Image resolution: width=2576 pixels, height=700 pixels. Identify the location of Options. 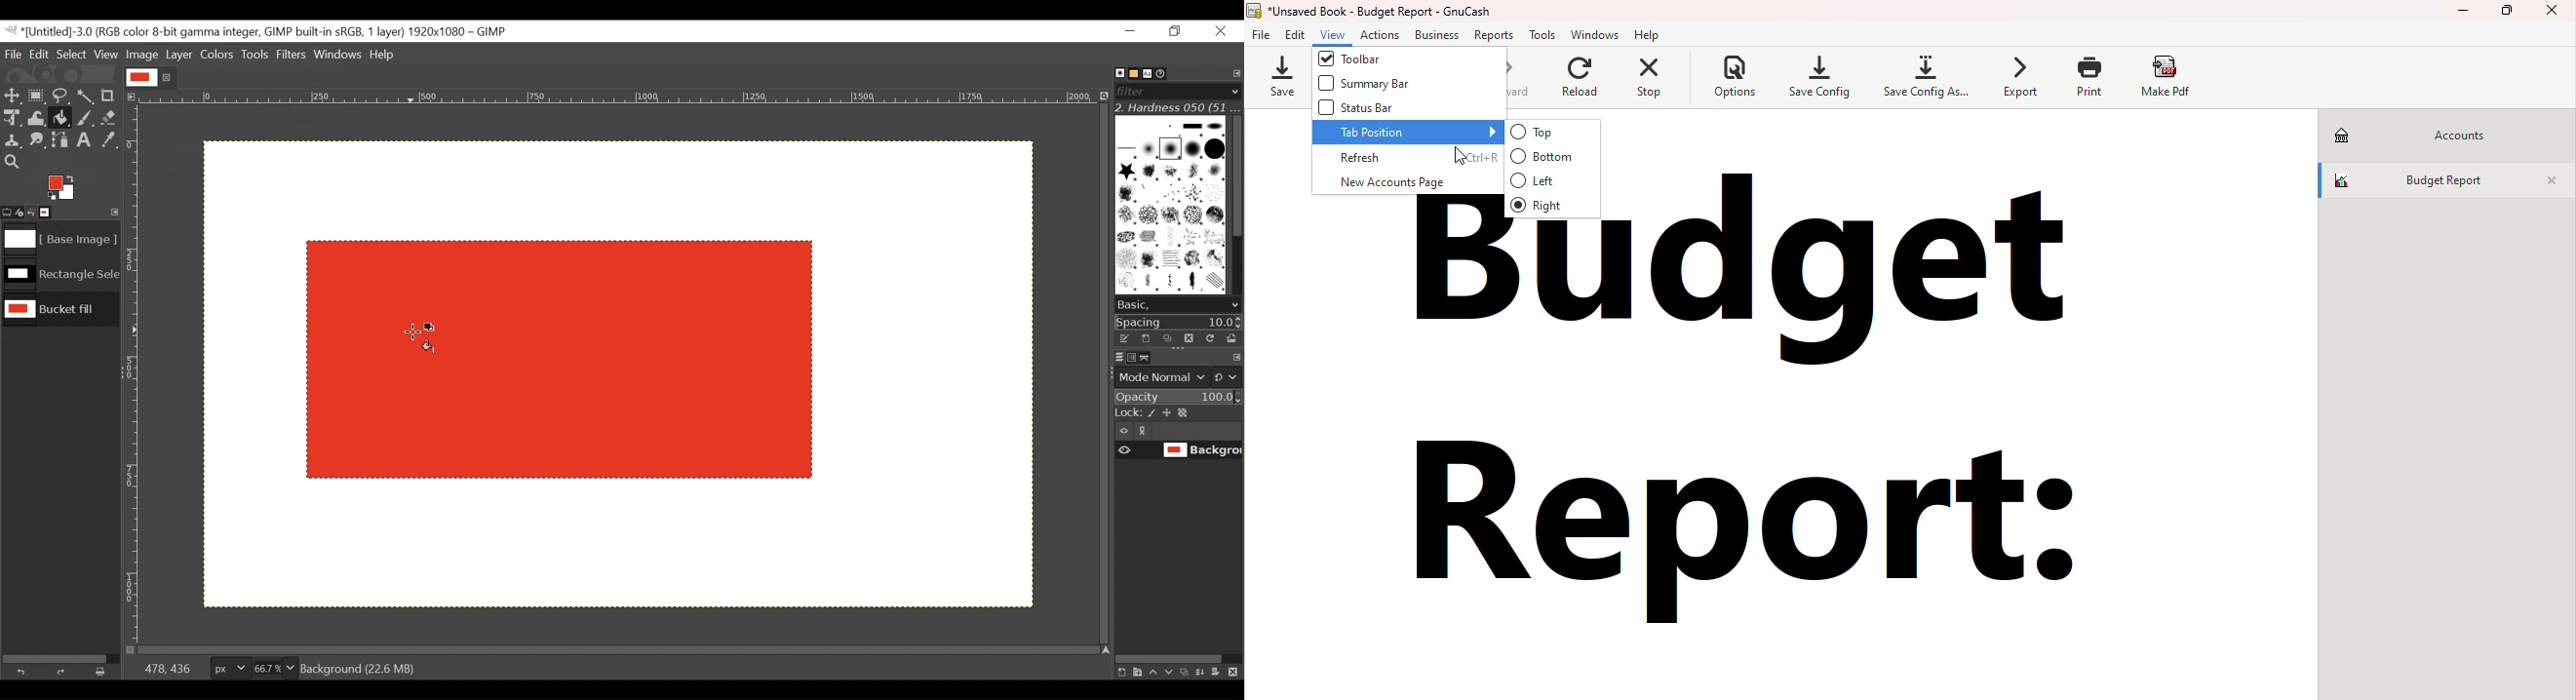
(1731, 79).